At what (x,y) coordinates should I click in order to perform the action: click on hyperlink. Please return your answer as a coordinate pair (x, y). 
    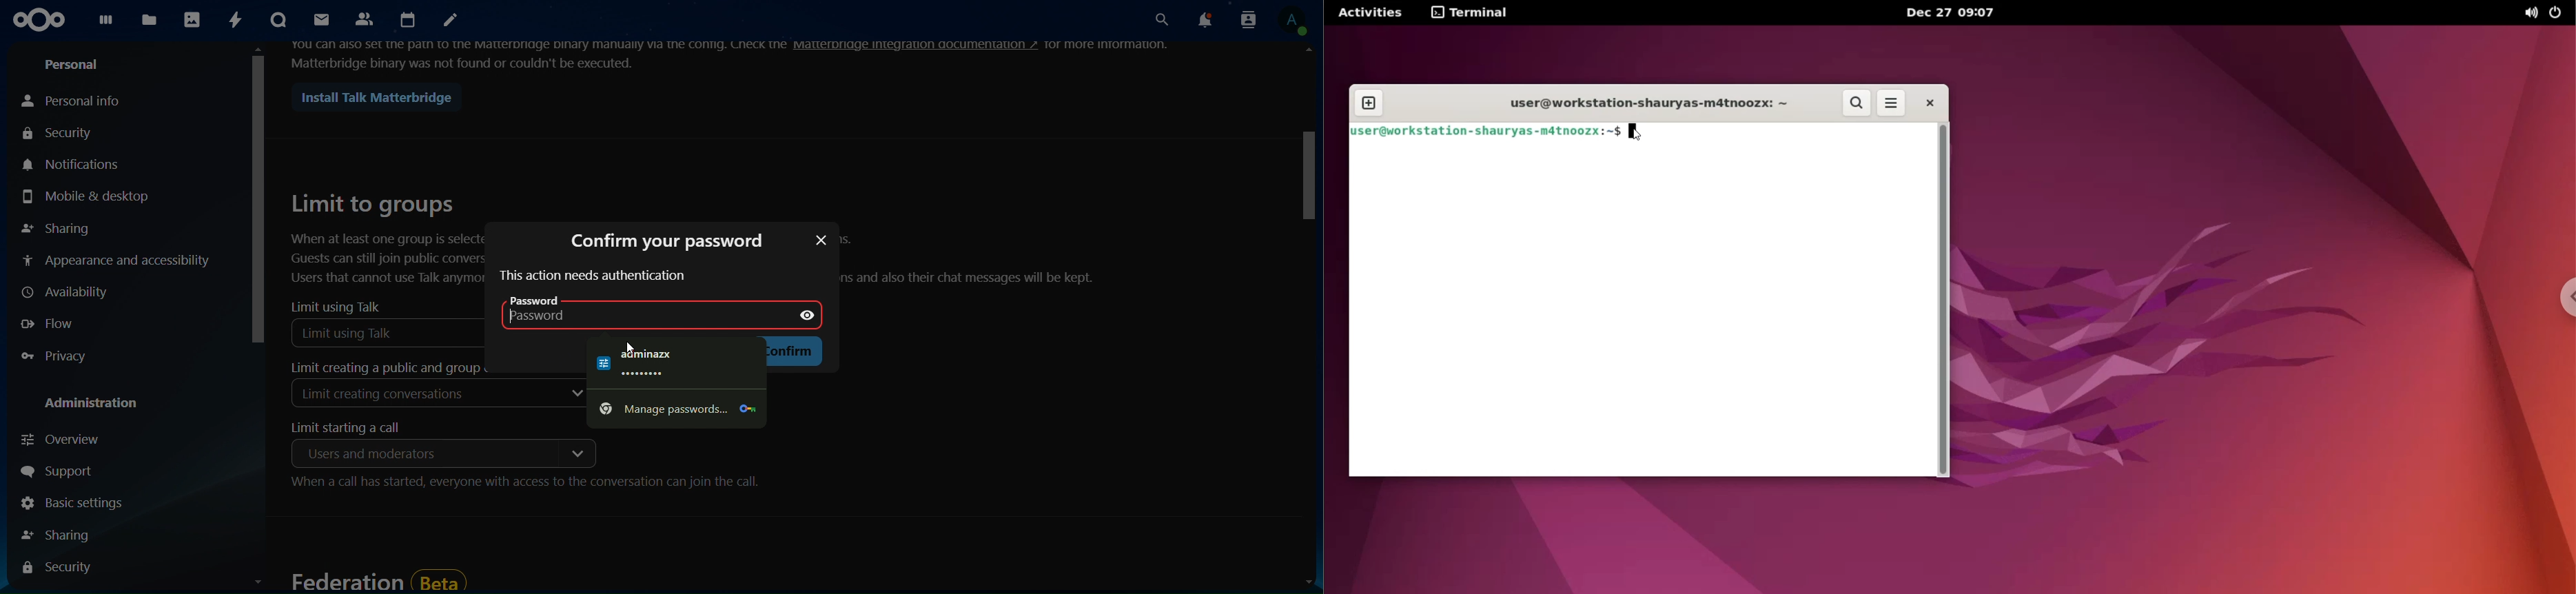
    Looking at the image, I should click on (917, 45).